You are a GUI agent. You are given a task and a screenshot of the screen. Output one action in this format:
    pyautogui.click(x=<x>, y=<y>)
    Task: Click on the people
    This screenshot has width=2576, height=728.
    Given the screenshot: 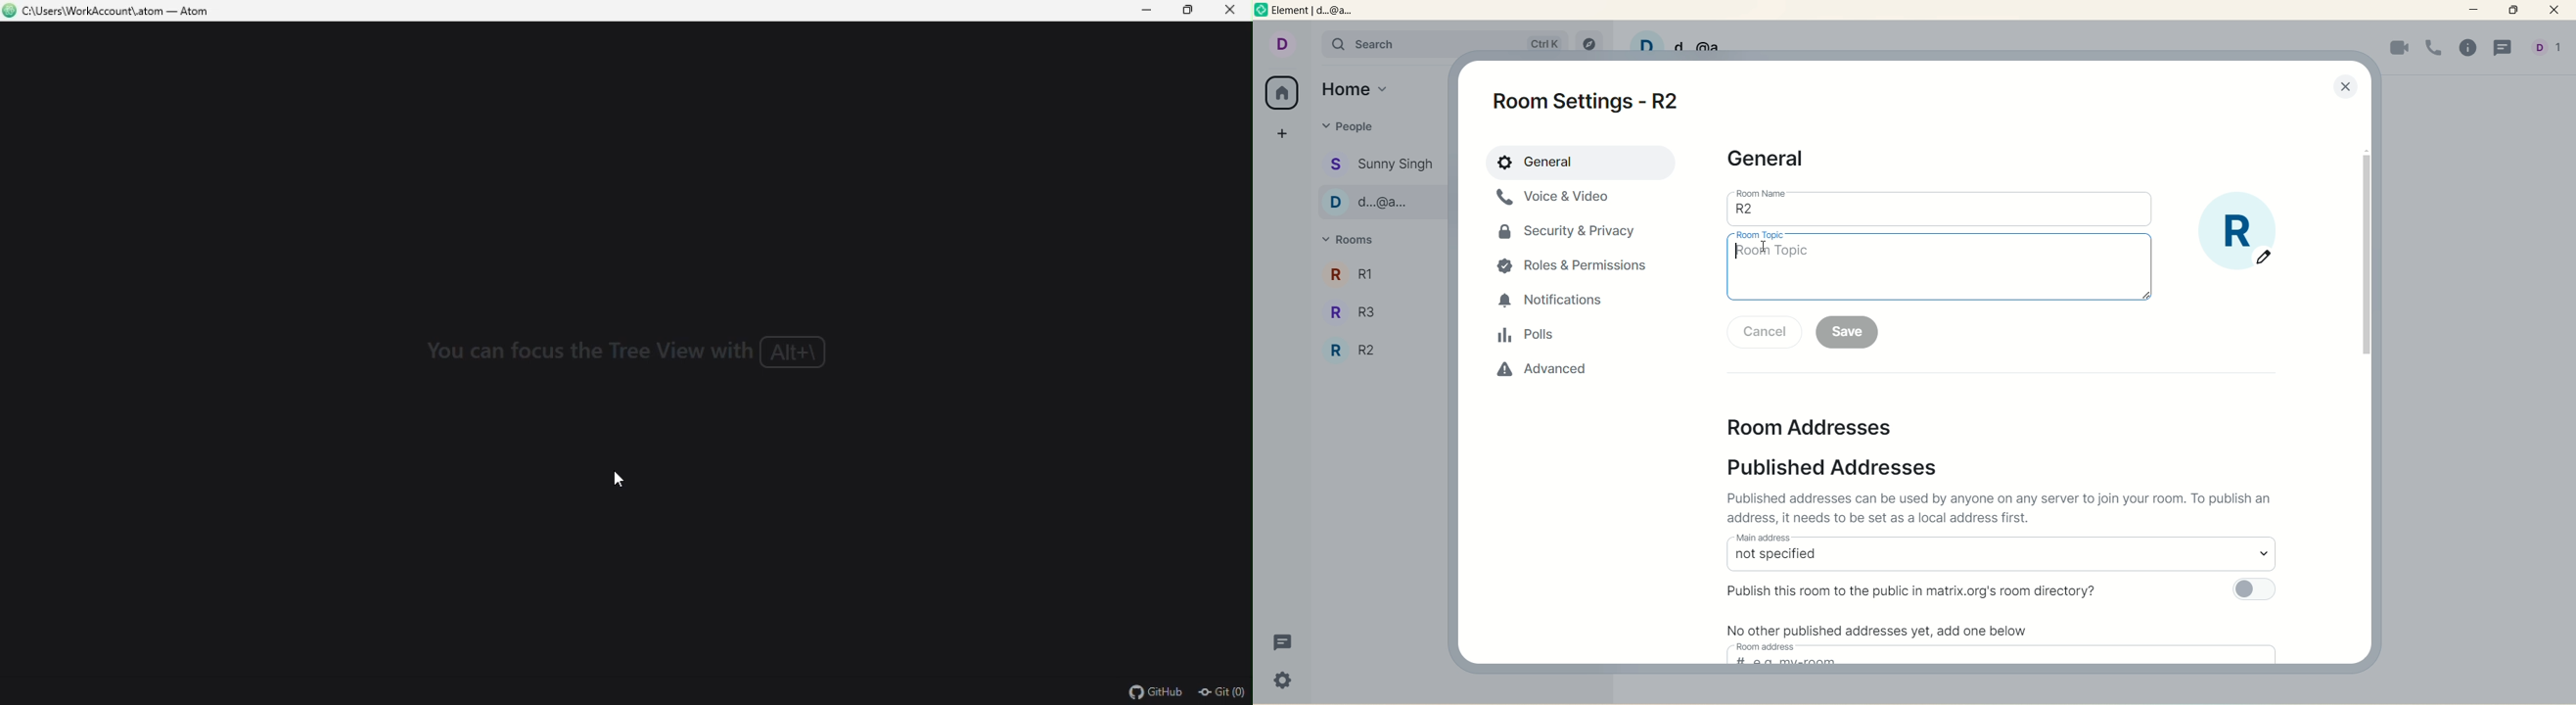 What is the action you would take?
    pyautogui.click(x=1349, y=126)
    